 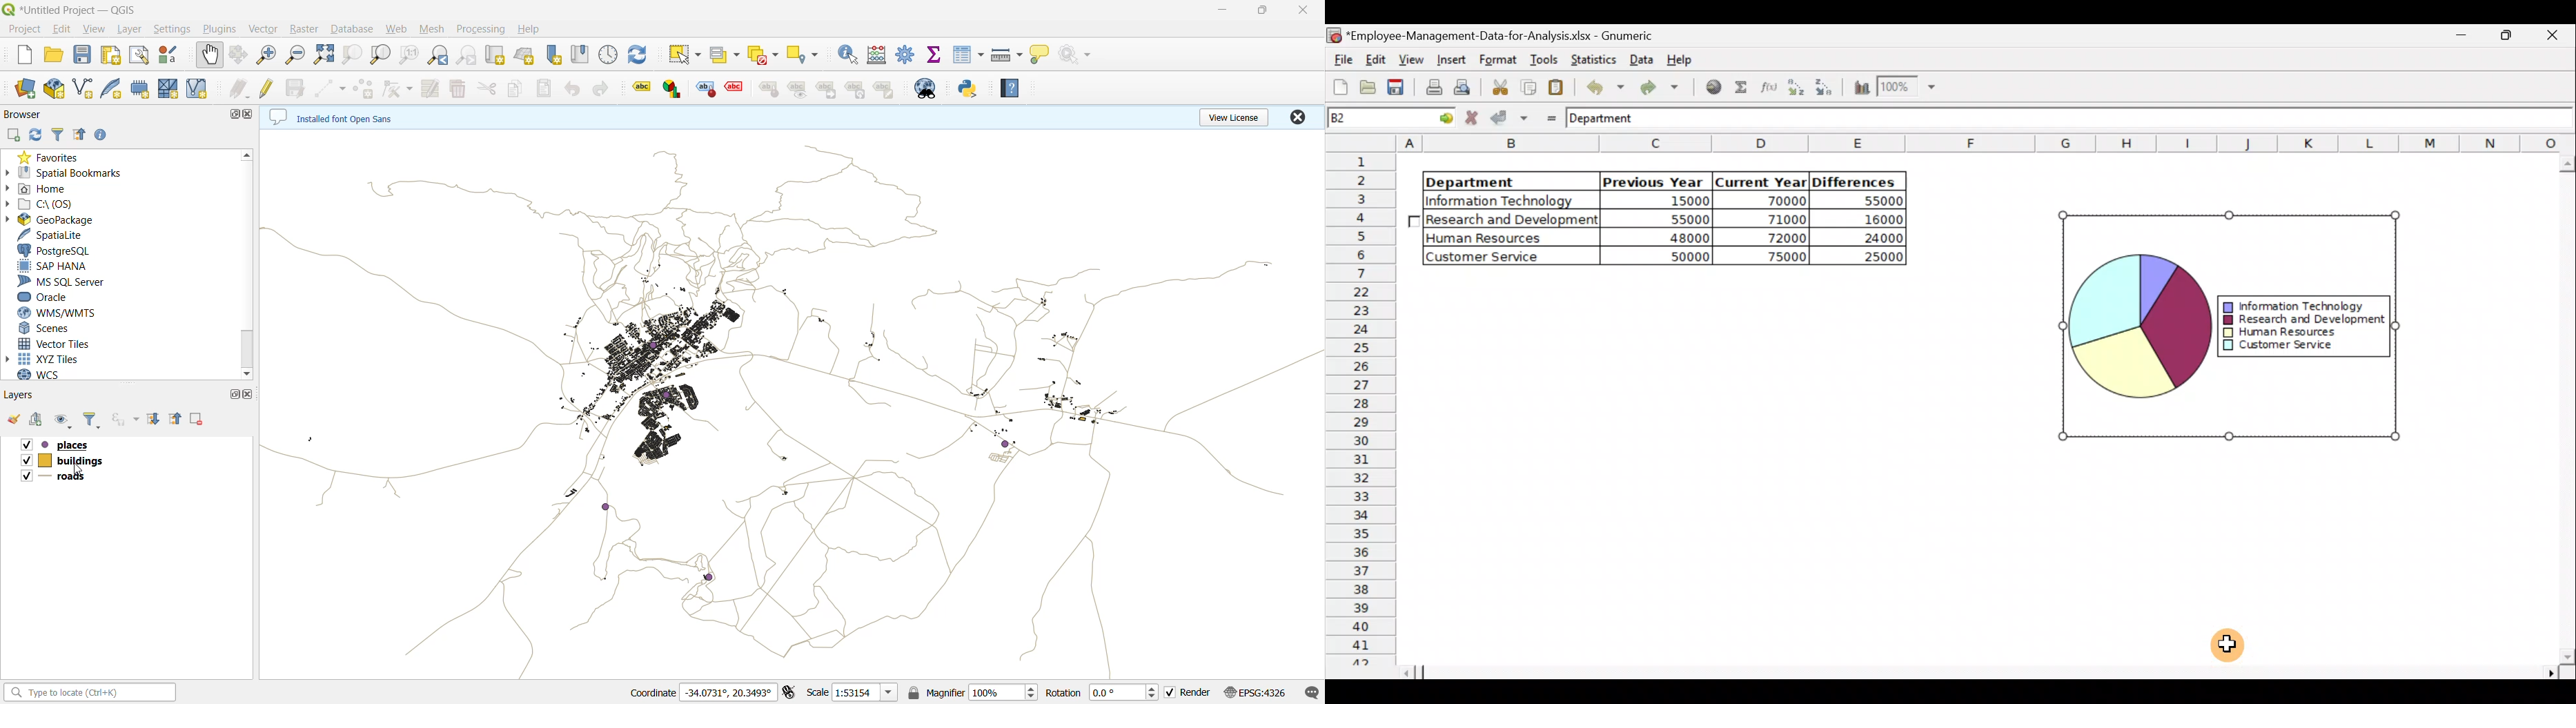 What do you see at coordinates (1450, 59) in the screenshot?
I see `Insert` at bounding box center [1450, 59].